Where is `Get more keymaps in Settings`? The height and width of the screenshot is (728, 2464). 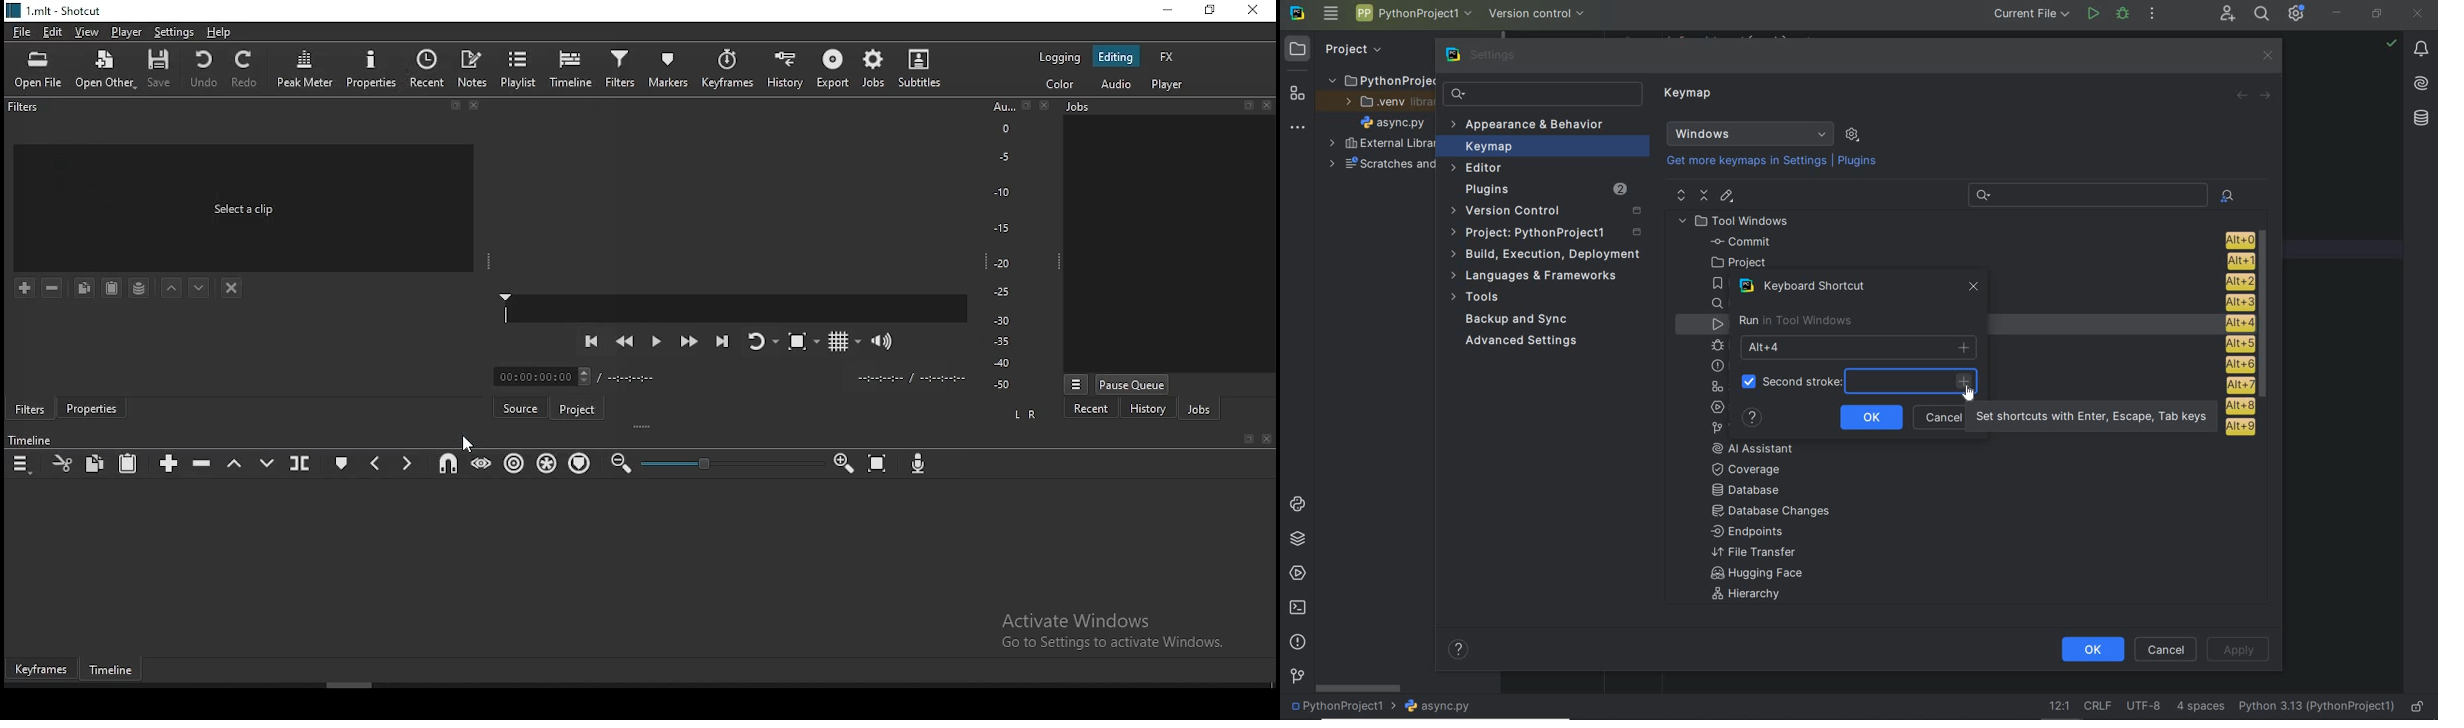 Get more keymaps in Settings is located at coordinates (1741, 161).